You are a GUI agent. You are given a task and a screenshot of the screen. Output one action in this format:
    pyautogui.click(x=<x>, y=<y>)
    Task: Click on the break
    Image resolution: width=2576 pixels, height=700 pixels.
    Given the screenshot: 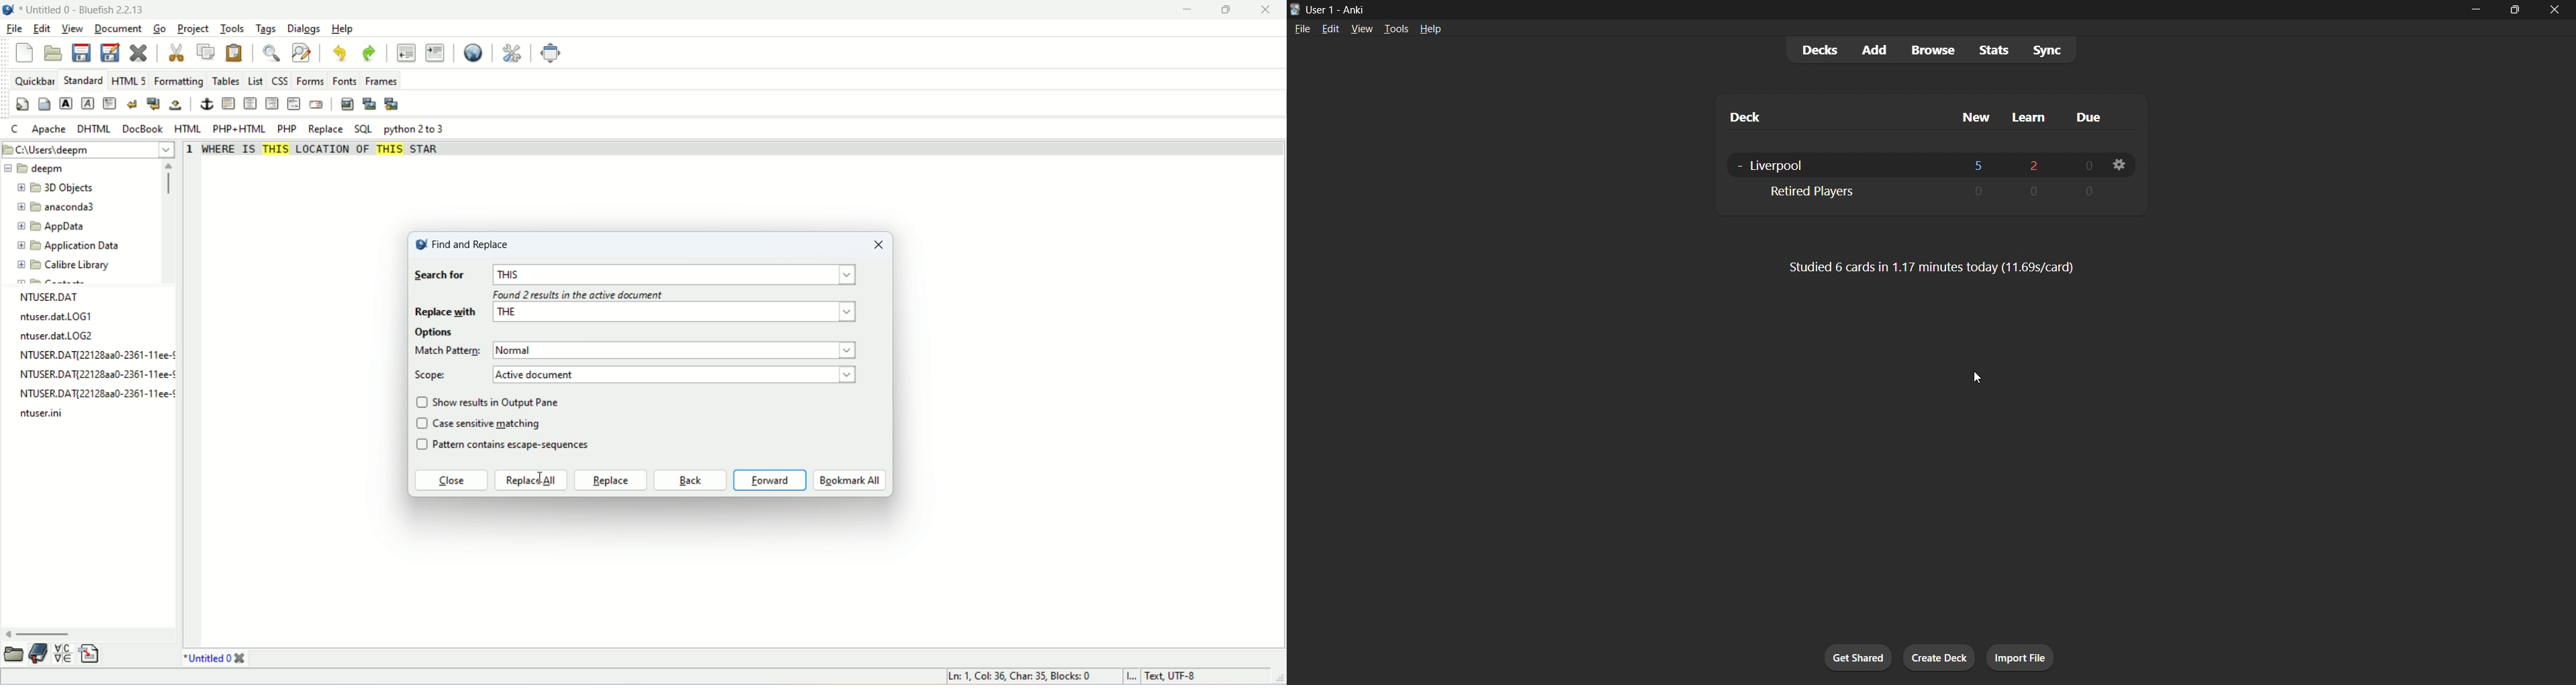 What is the action you would take?
    pyautogui.click(x=133, y=103)
    